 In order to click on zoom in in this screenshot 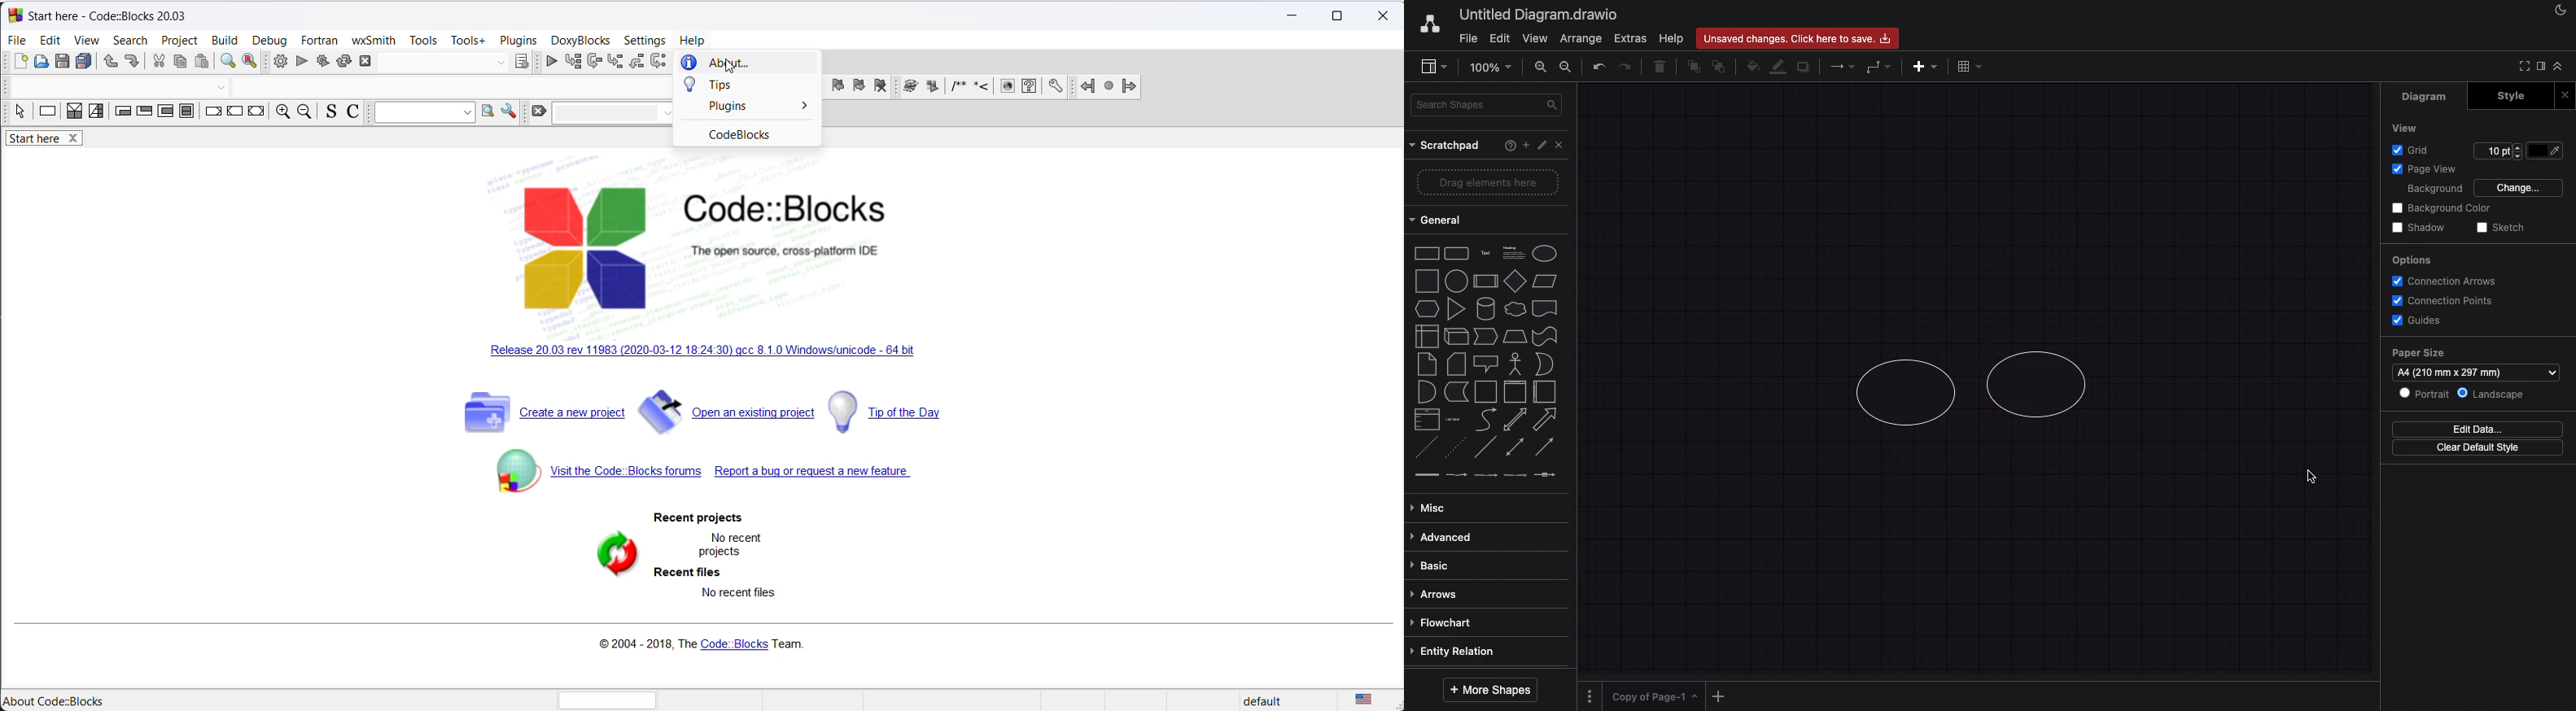, I will do `click(282, 113)`.